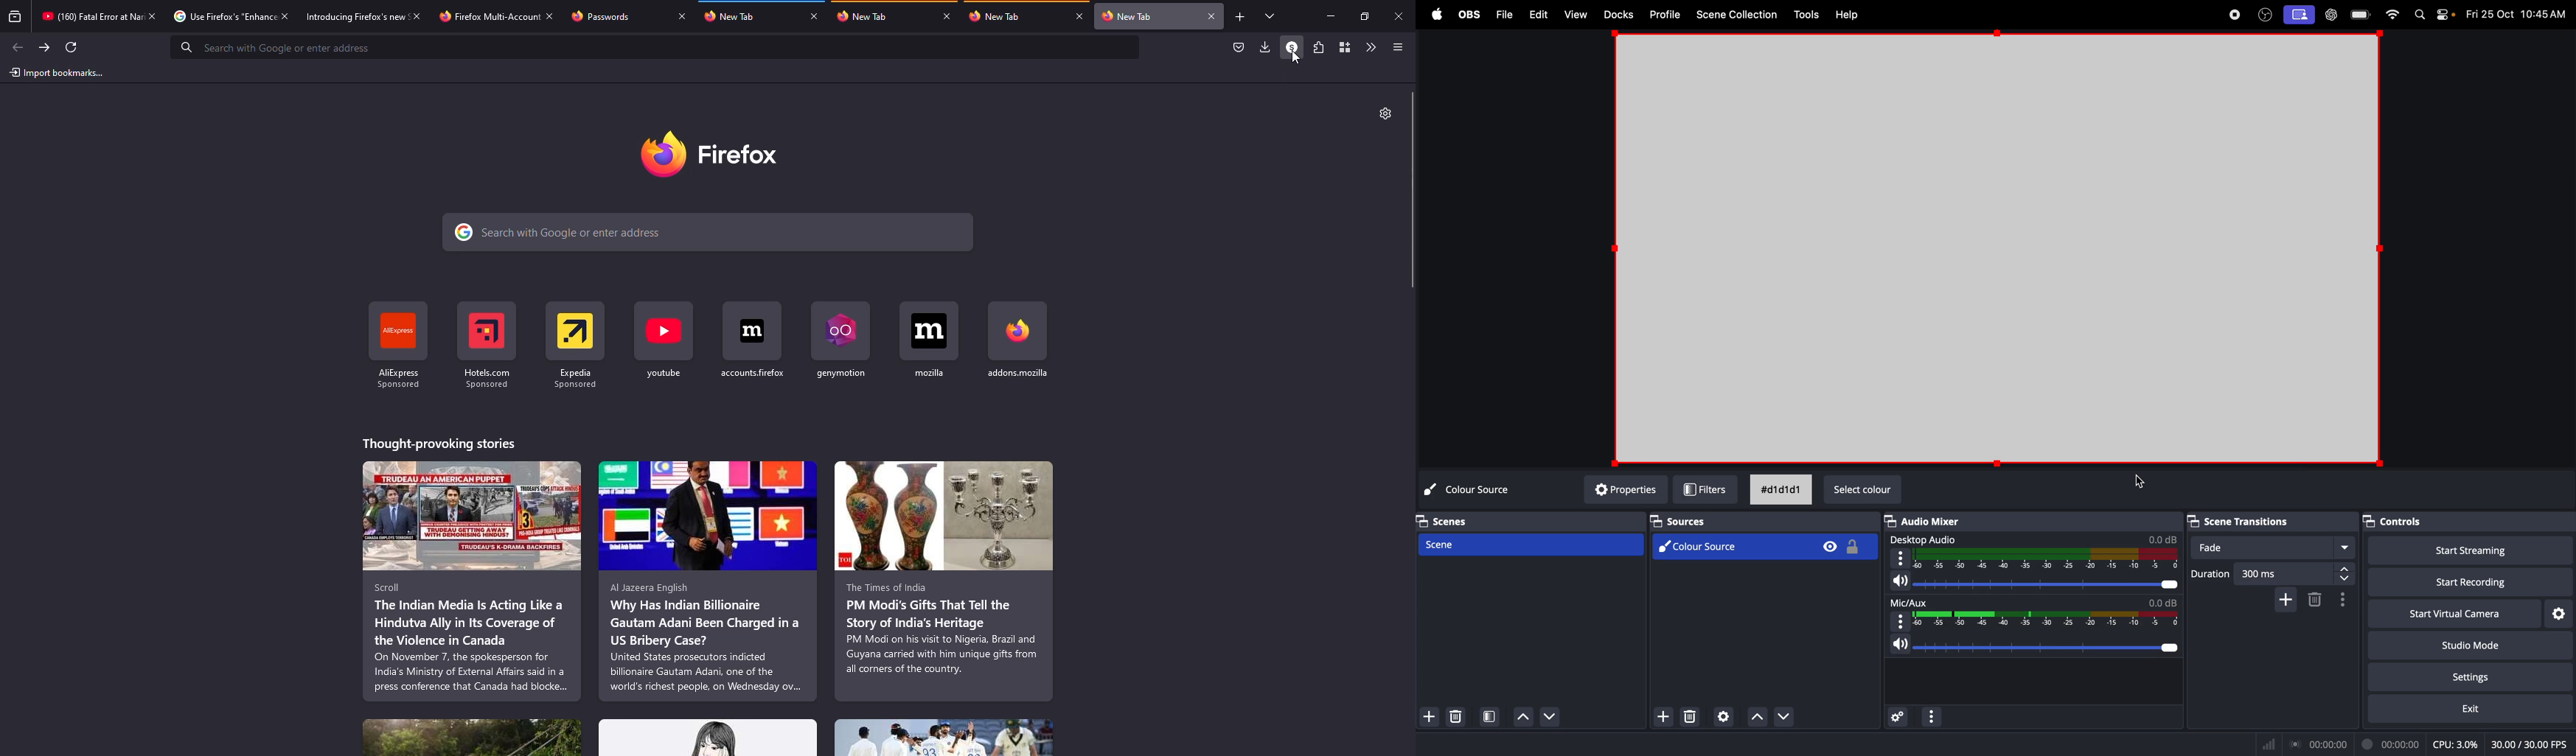  Describe the element at coordinates (947, 737) in the screenshot. I see `stories` at that location.